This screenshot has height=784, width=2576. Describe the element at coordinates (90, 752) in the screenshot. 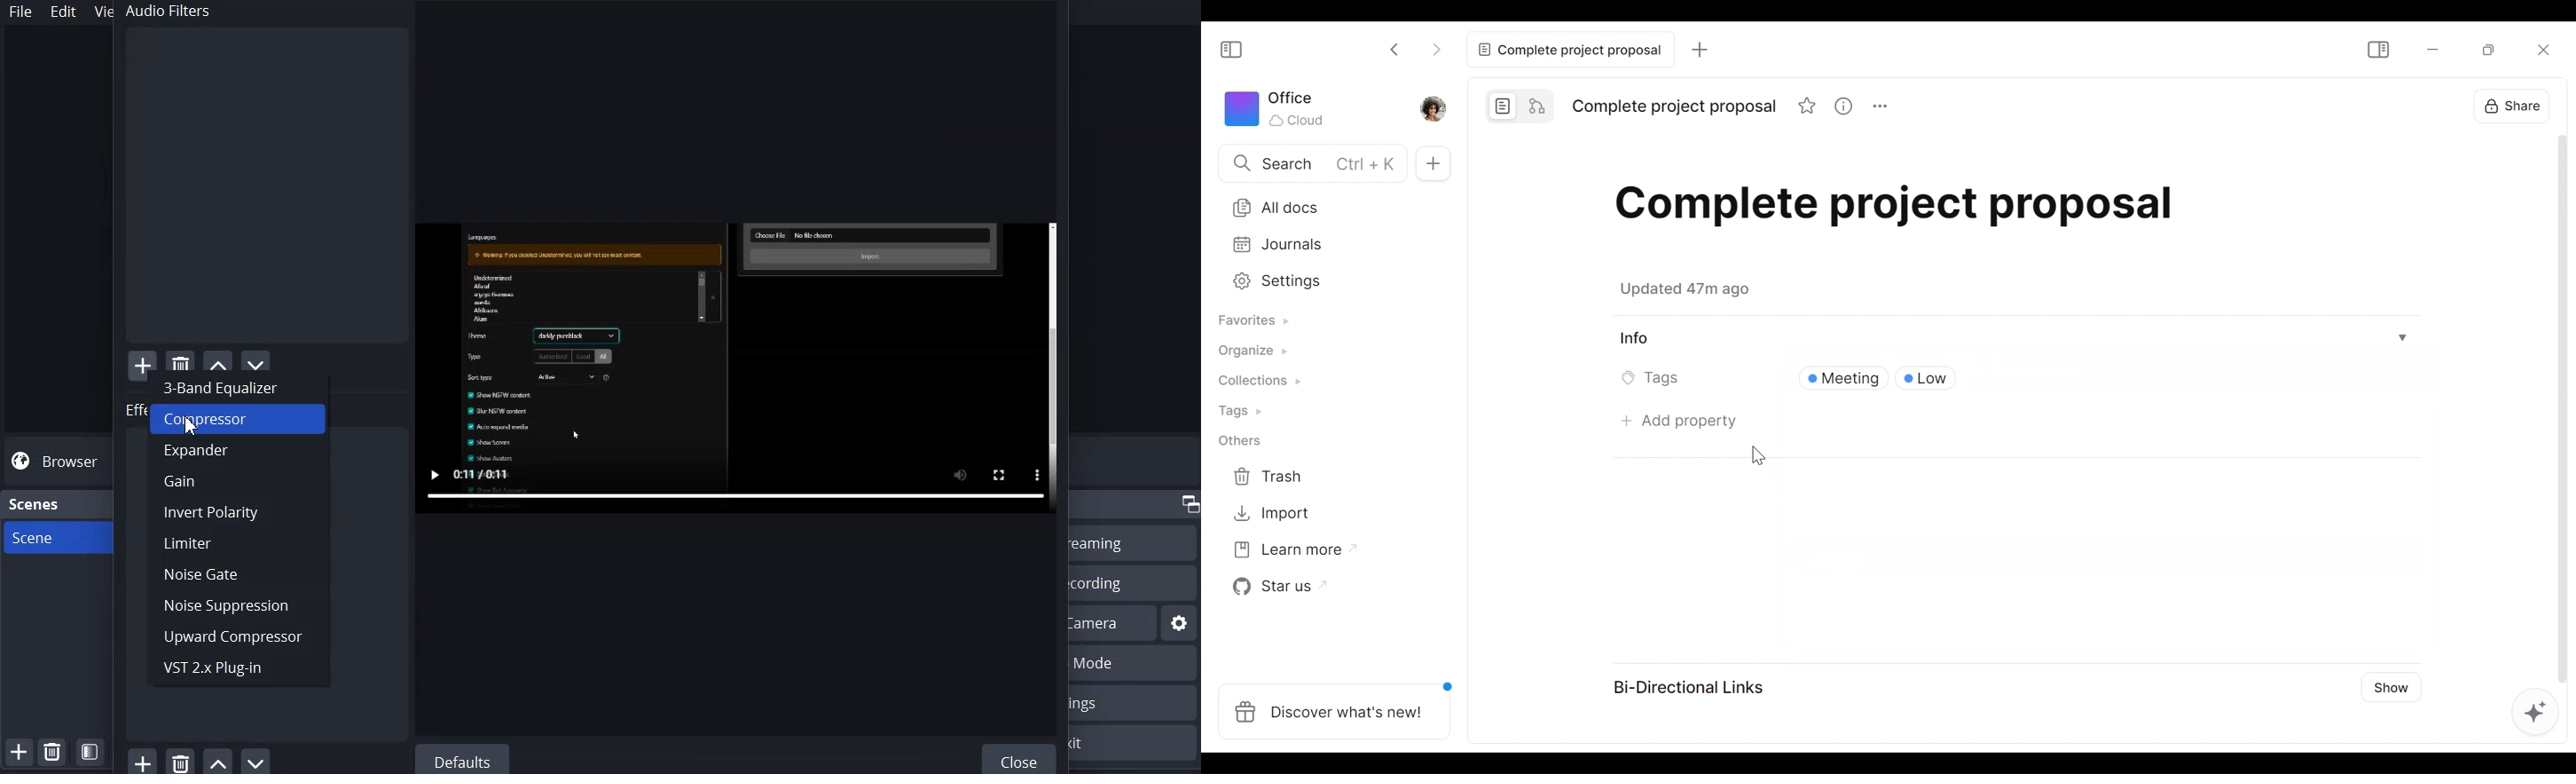

I see `Open Scene Filter` at that location.